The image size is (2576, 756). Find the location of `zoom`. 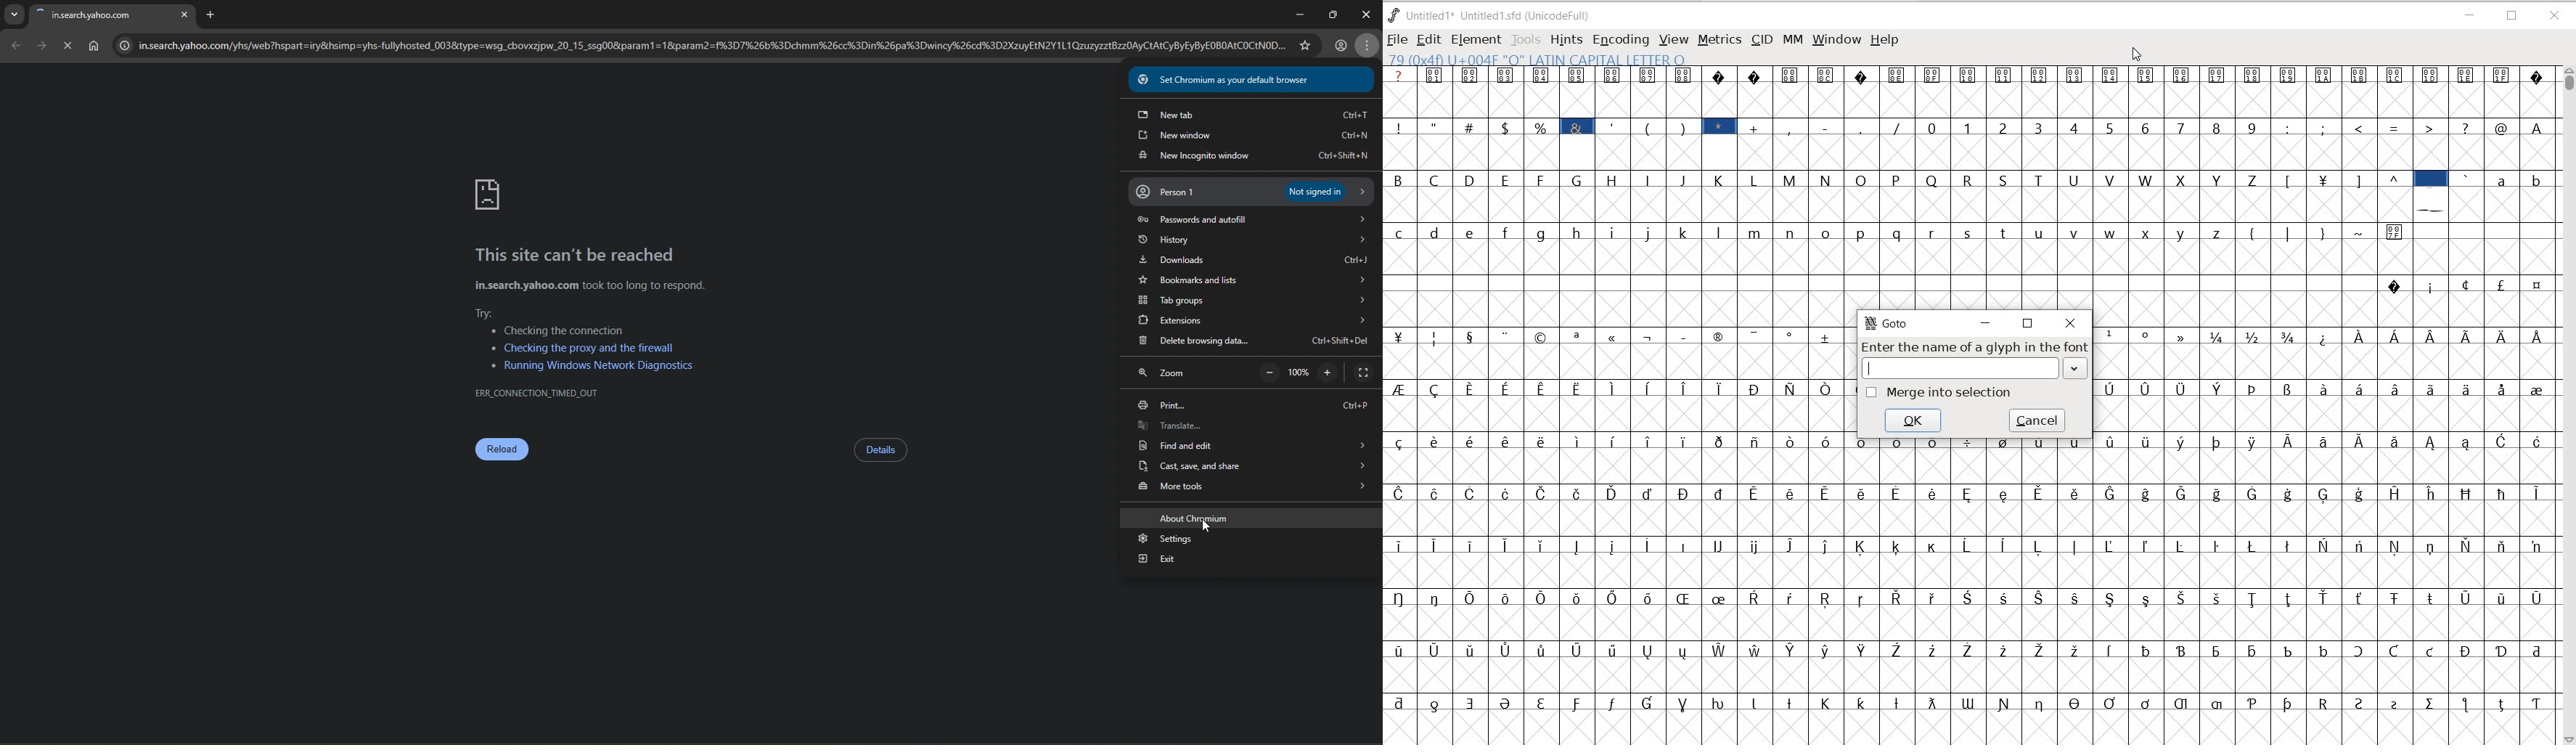

zoom is located at coordinates (1177, 373).